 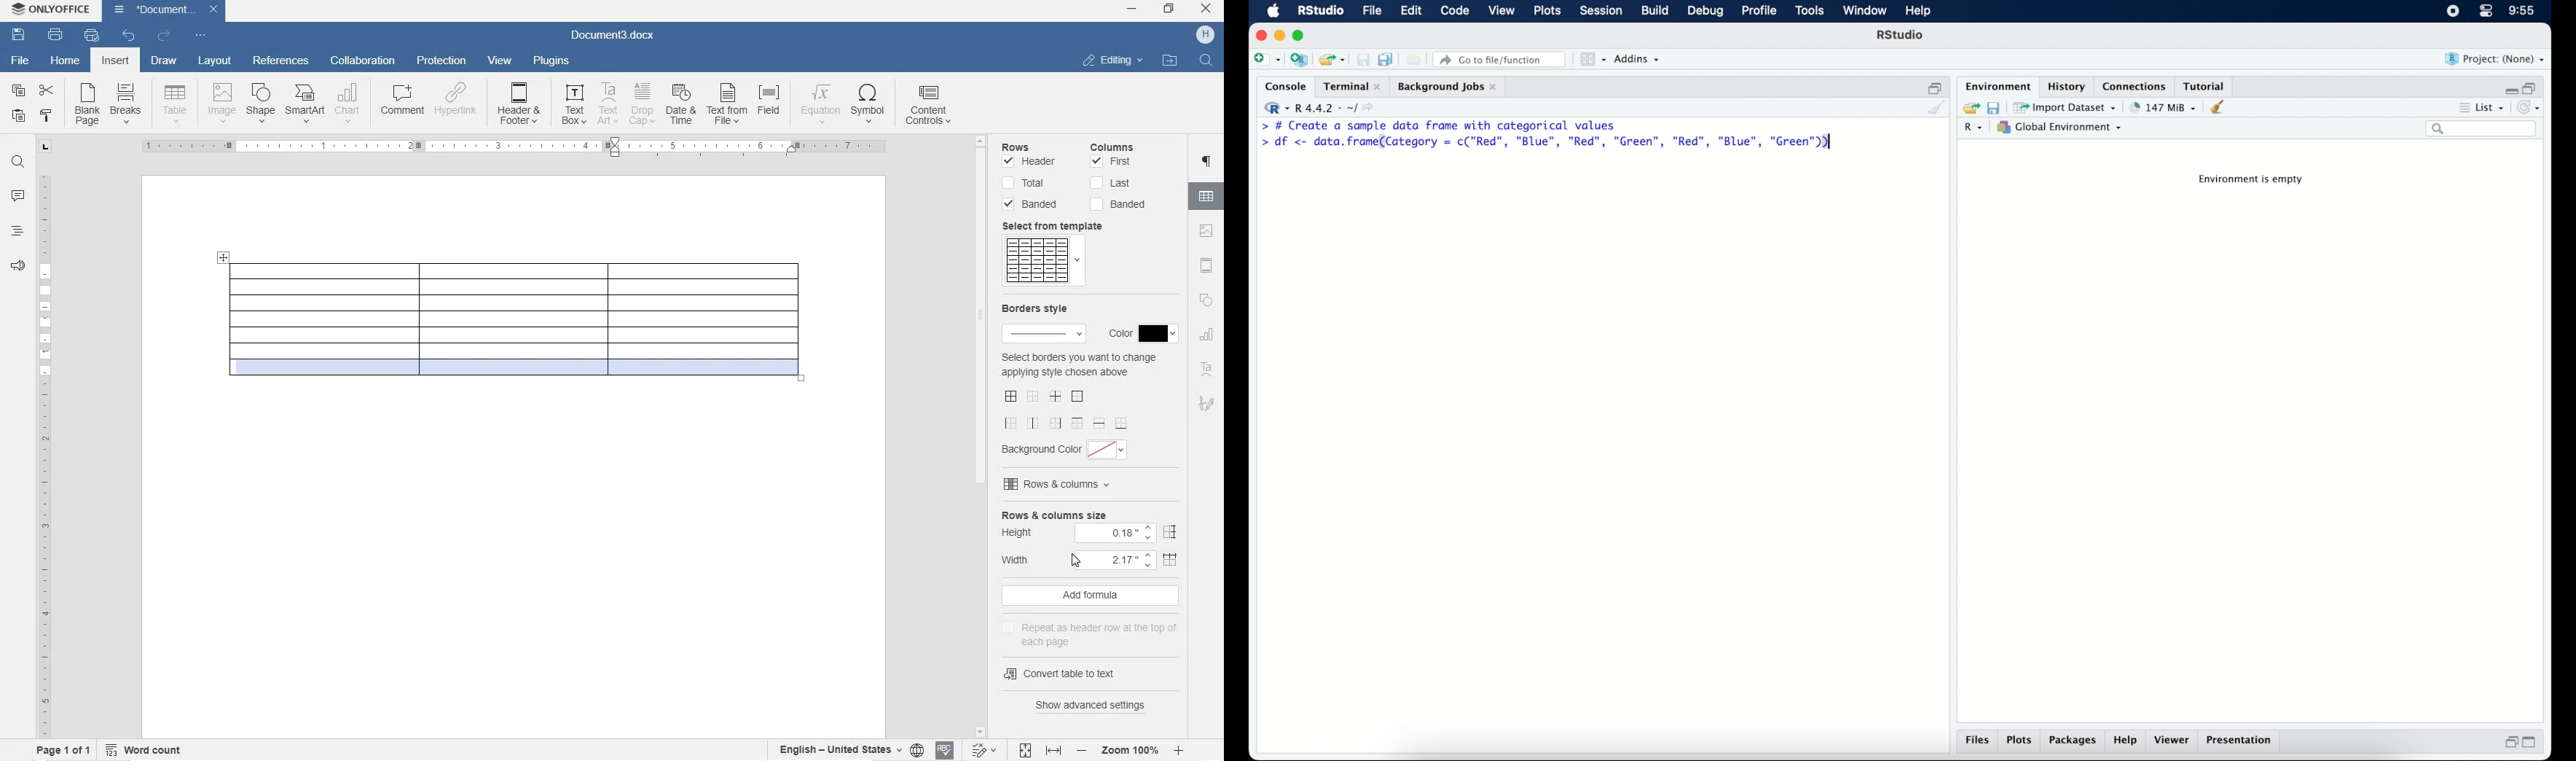 What do you see at coordinates (1032, 148) in the screenshot?
I see `rows` at bounding box center [1032, 148].